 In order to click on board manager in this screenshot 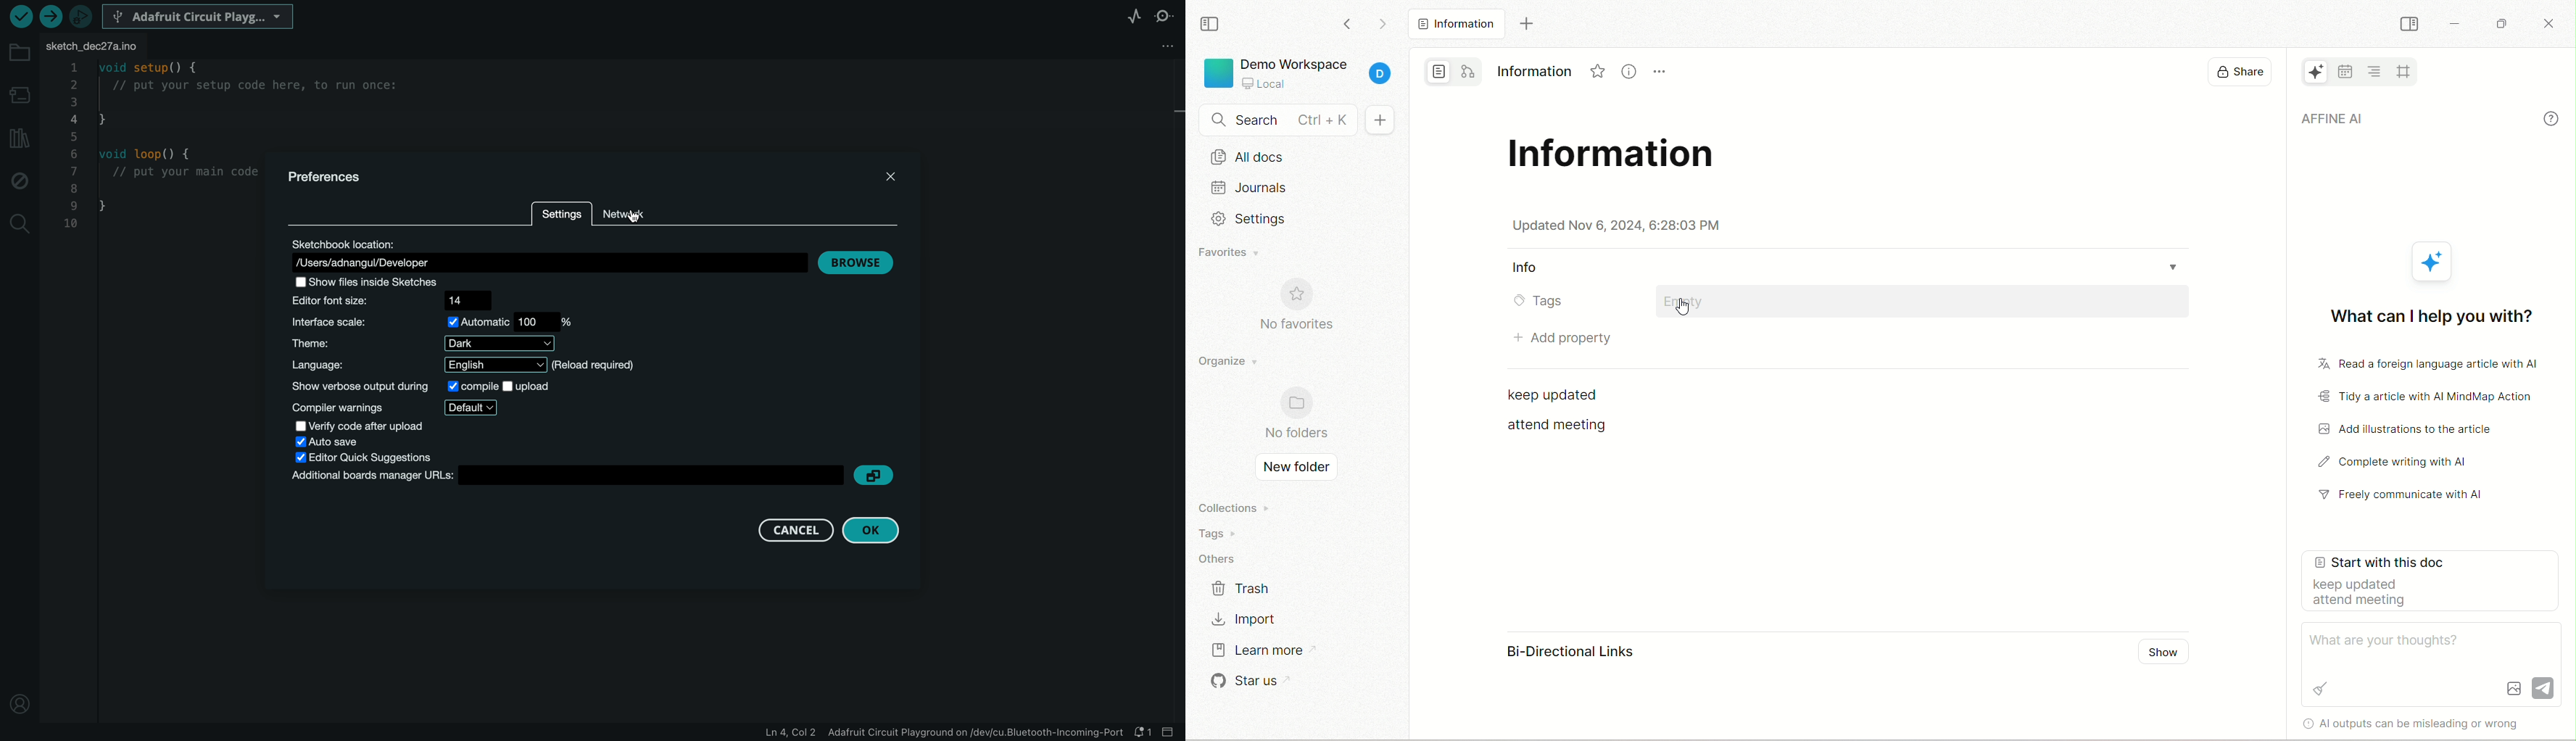, I will do `click(19, 94)`.